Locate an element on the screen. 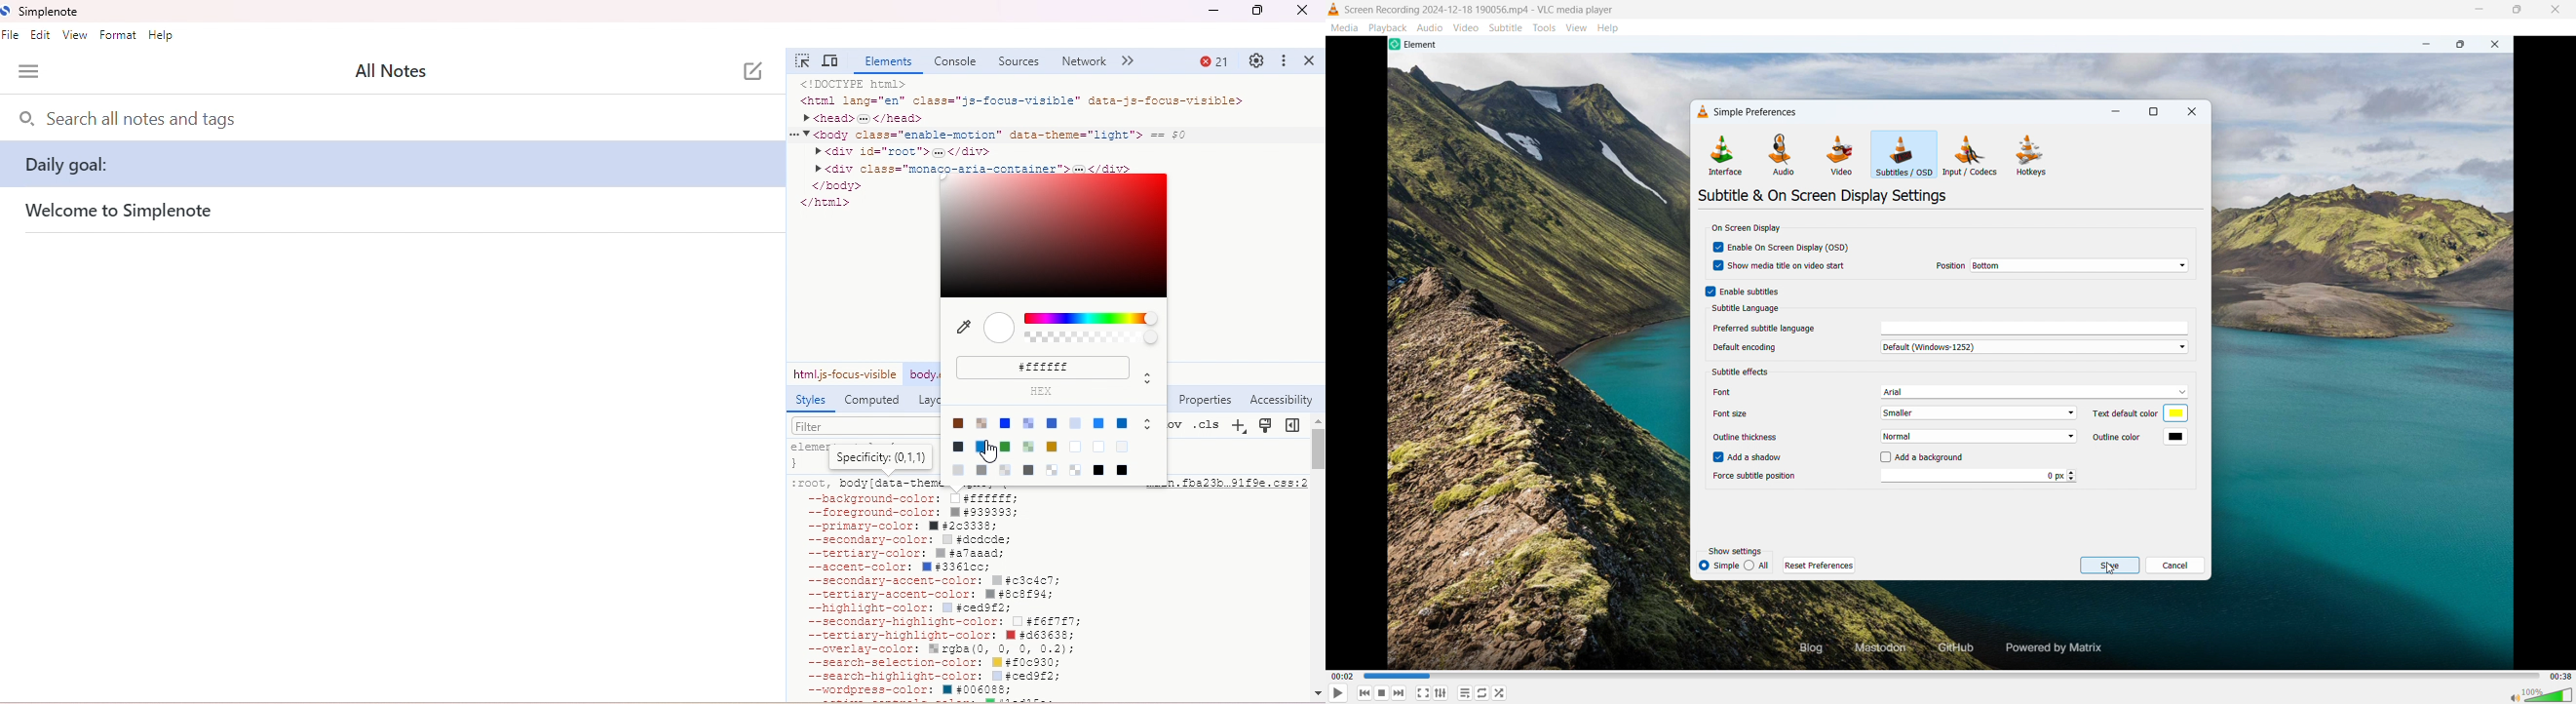 The height and width of the screenshot is (728, 2576). more tabs is located at coordinates (1132, 61).